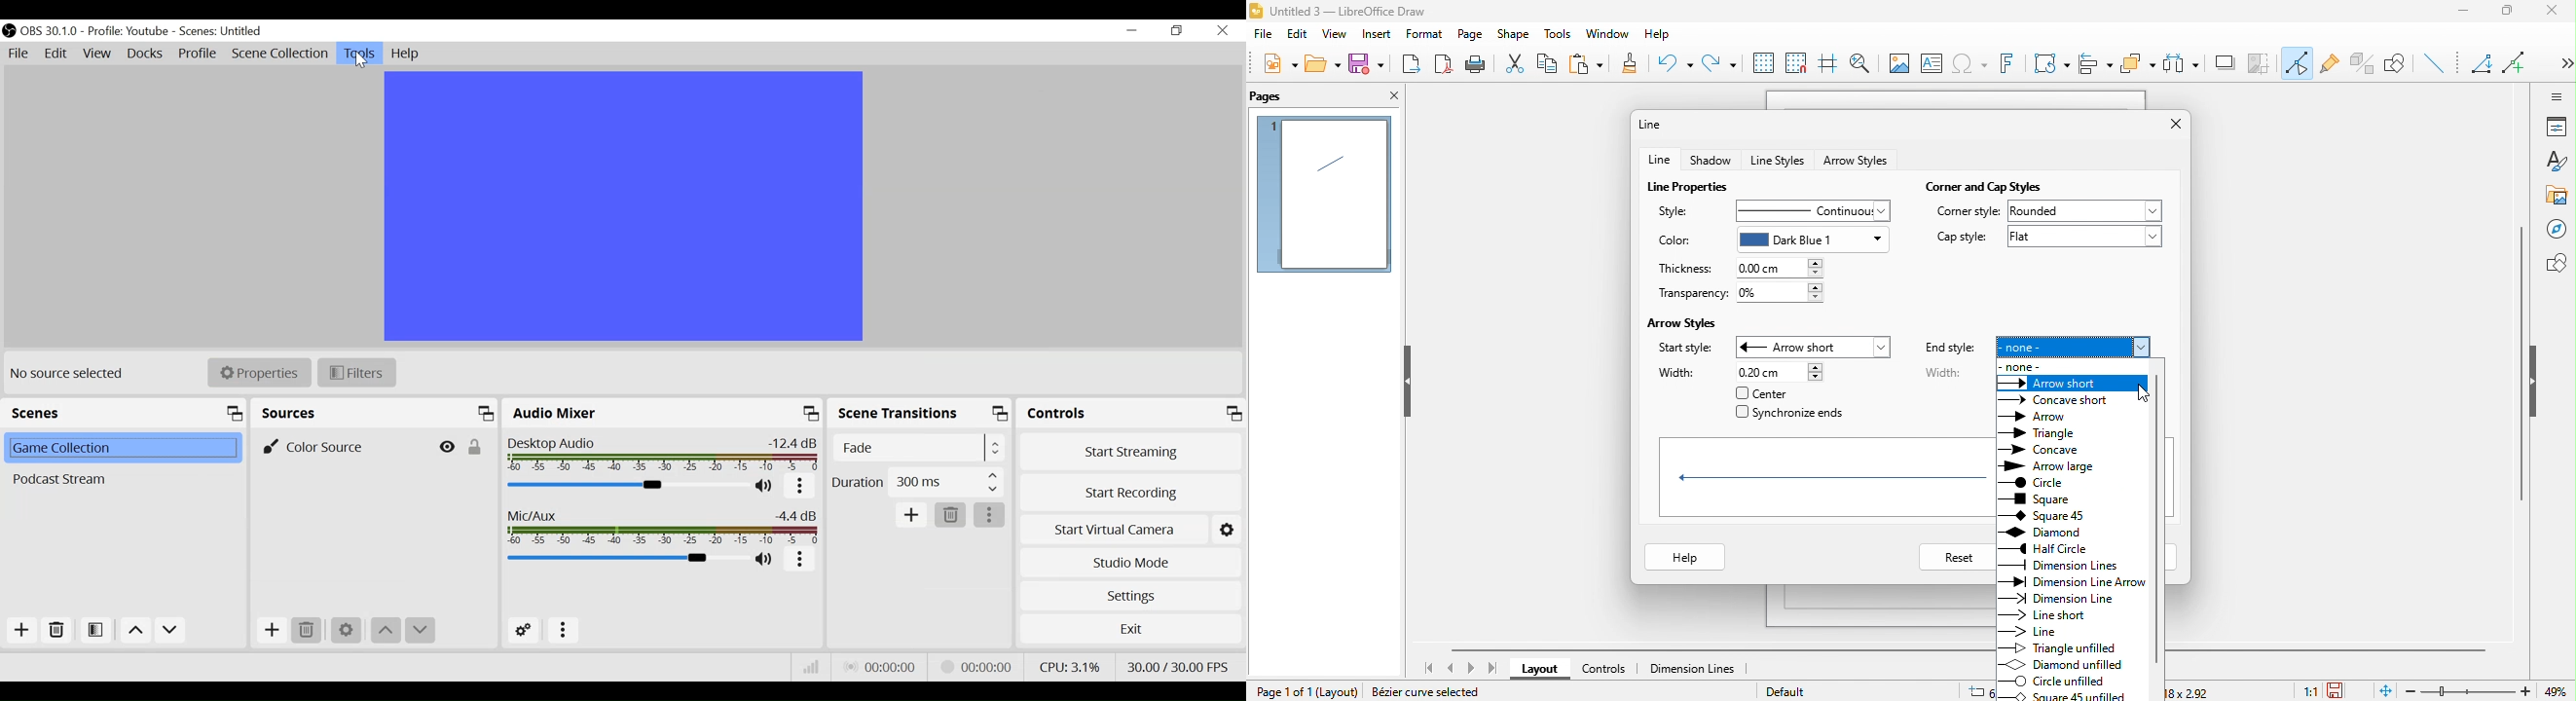 This screenshot has width=2576, height=728. I want to click on add line, so click(2519, 60).